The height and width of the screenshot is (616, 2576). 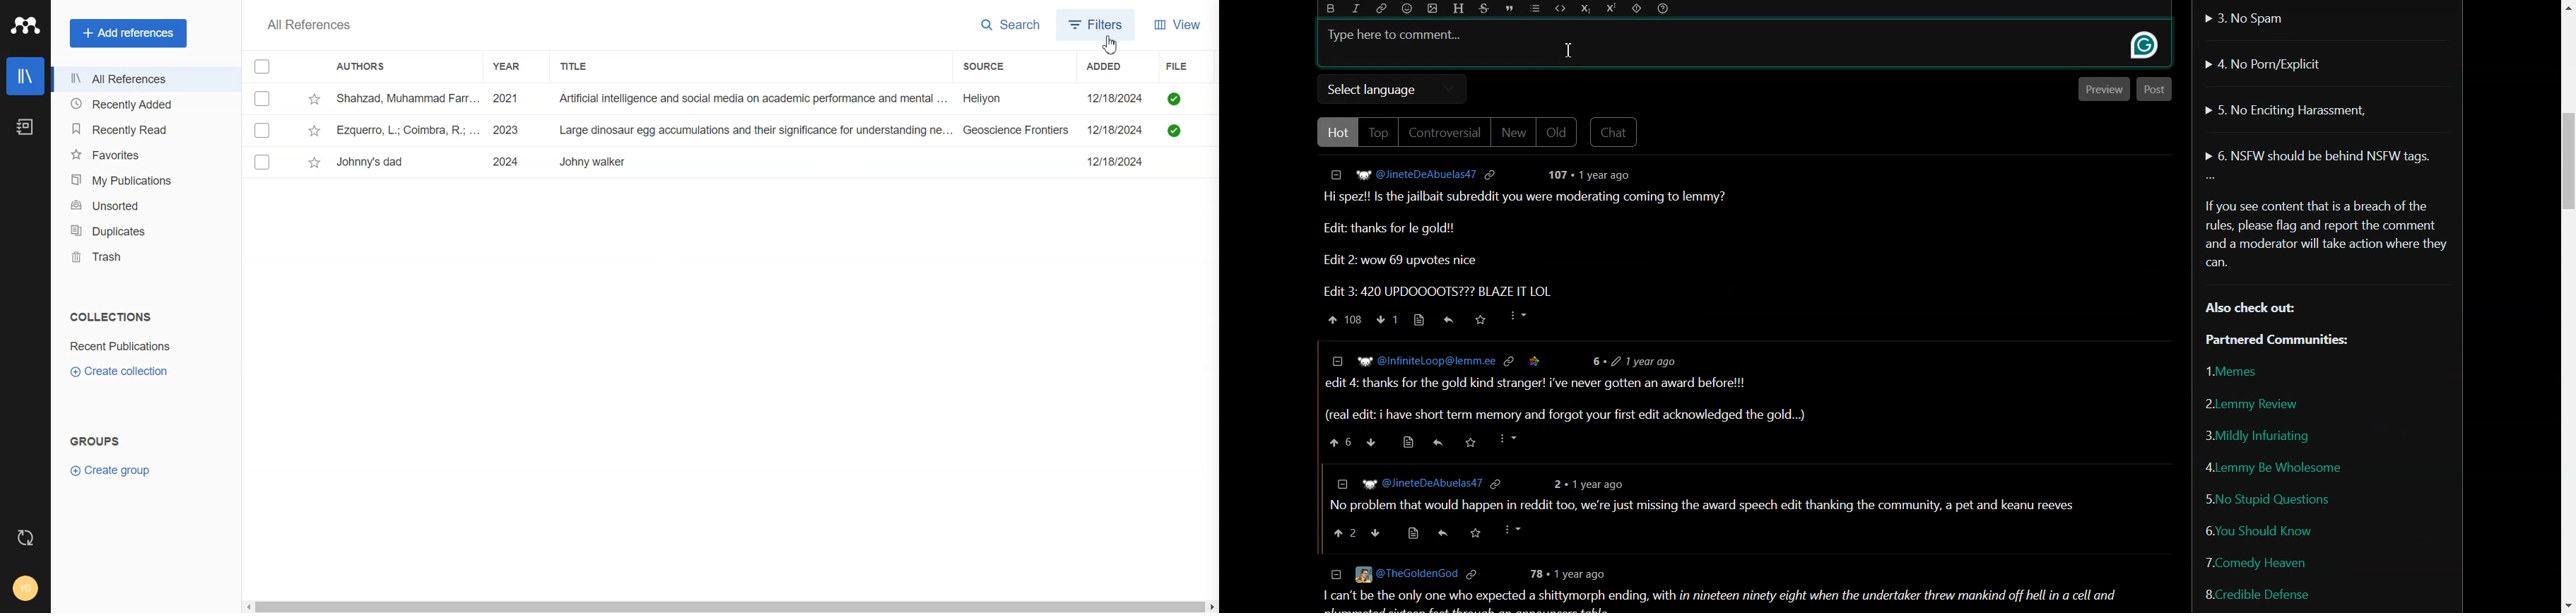 What do you see at coordinates (585, 66) in the screenshot?
I see `Title` at bounding box center [585, 66].